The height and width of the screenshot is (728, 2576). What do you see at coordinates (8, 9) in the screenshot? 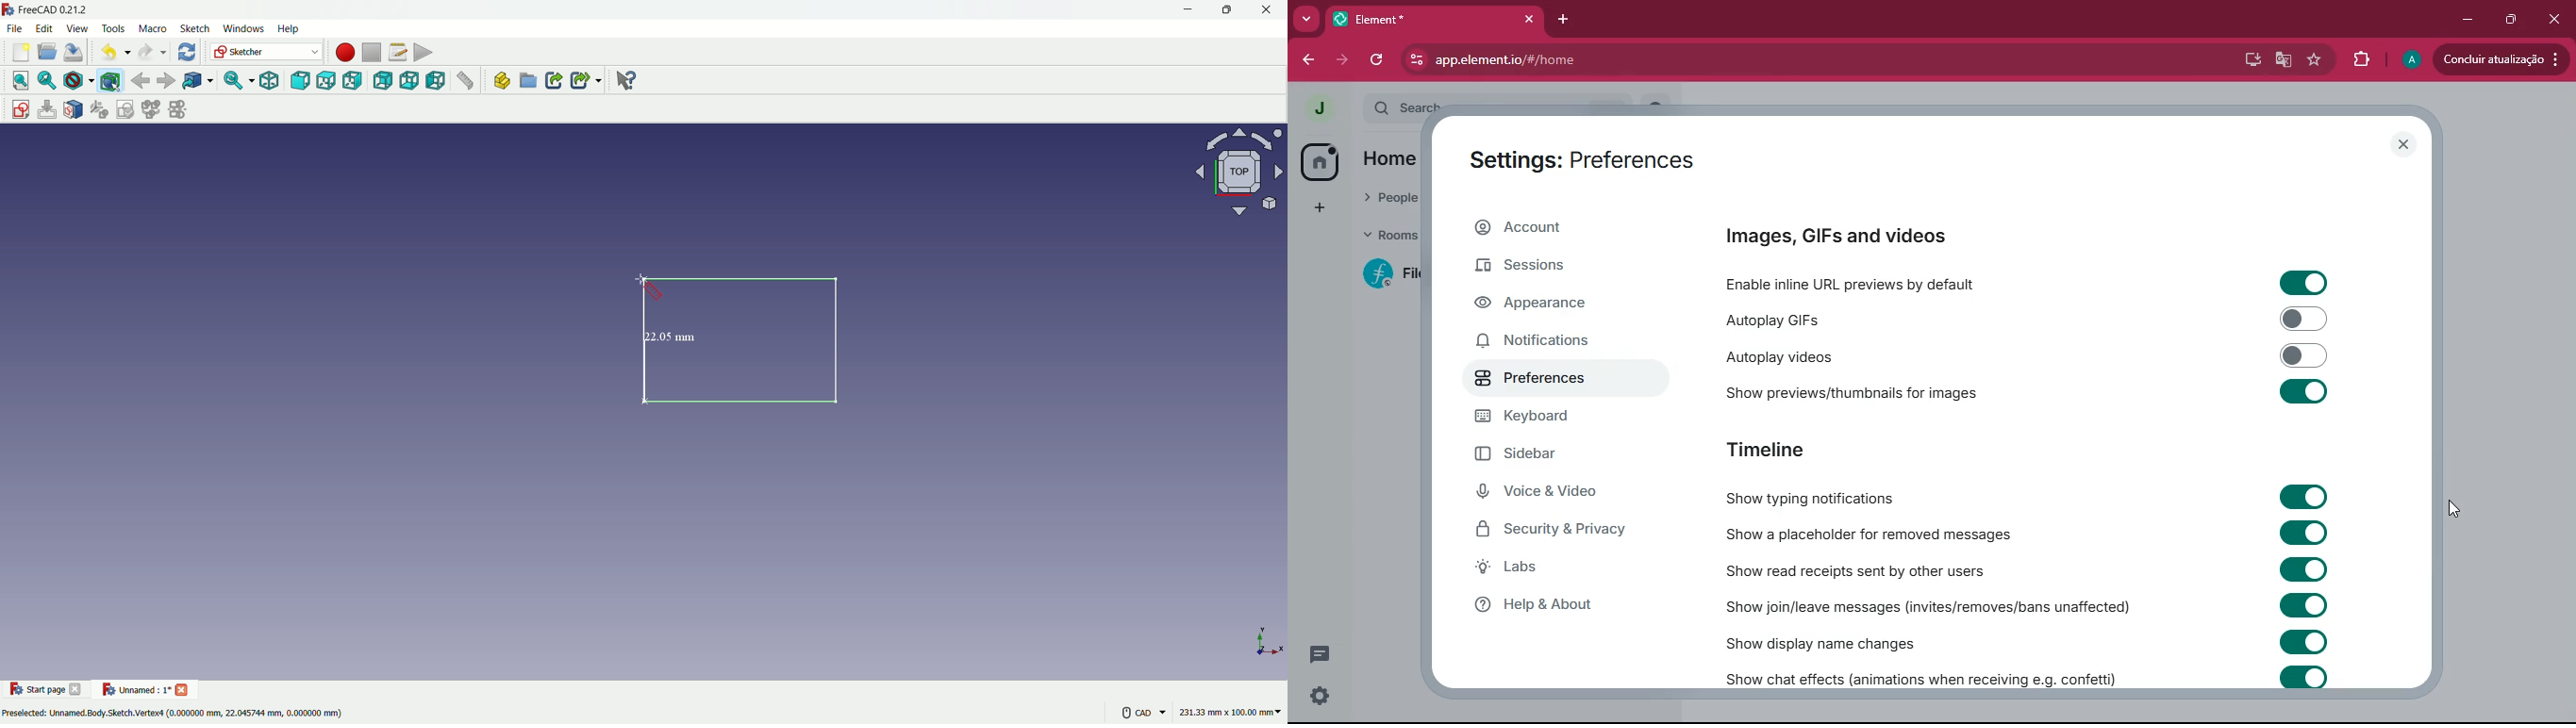
I see `FreeCAD logo` at bounding box center [8, 9].